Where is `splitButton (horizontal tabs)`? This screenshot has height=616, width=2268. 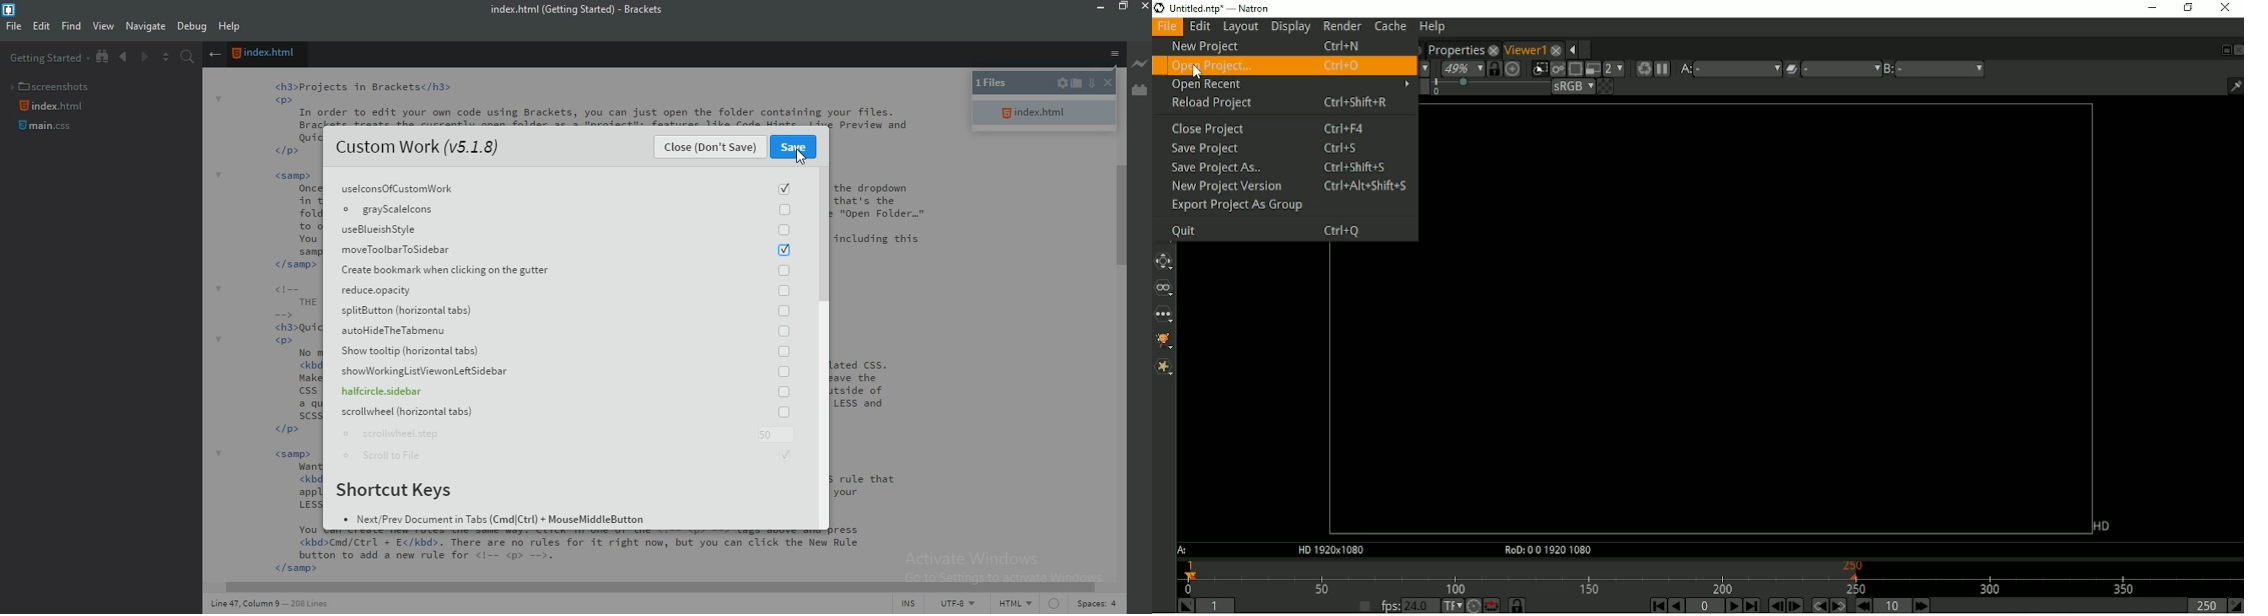 splitButton (horizontal tabs) is located at coordinates (563, 312).